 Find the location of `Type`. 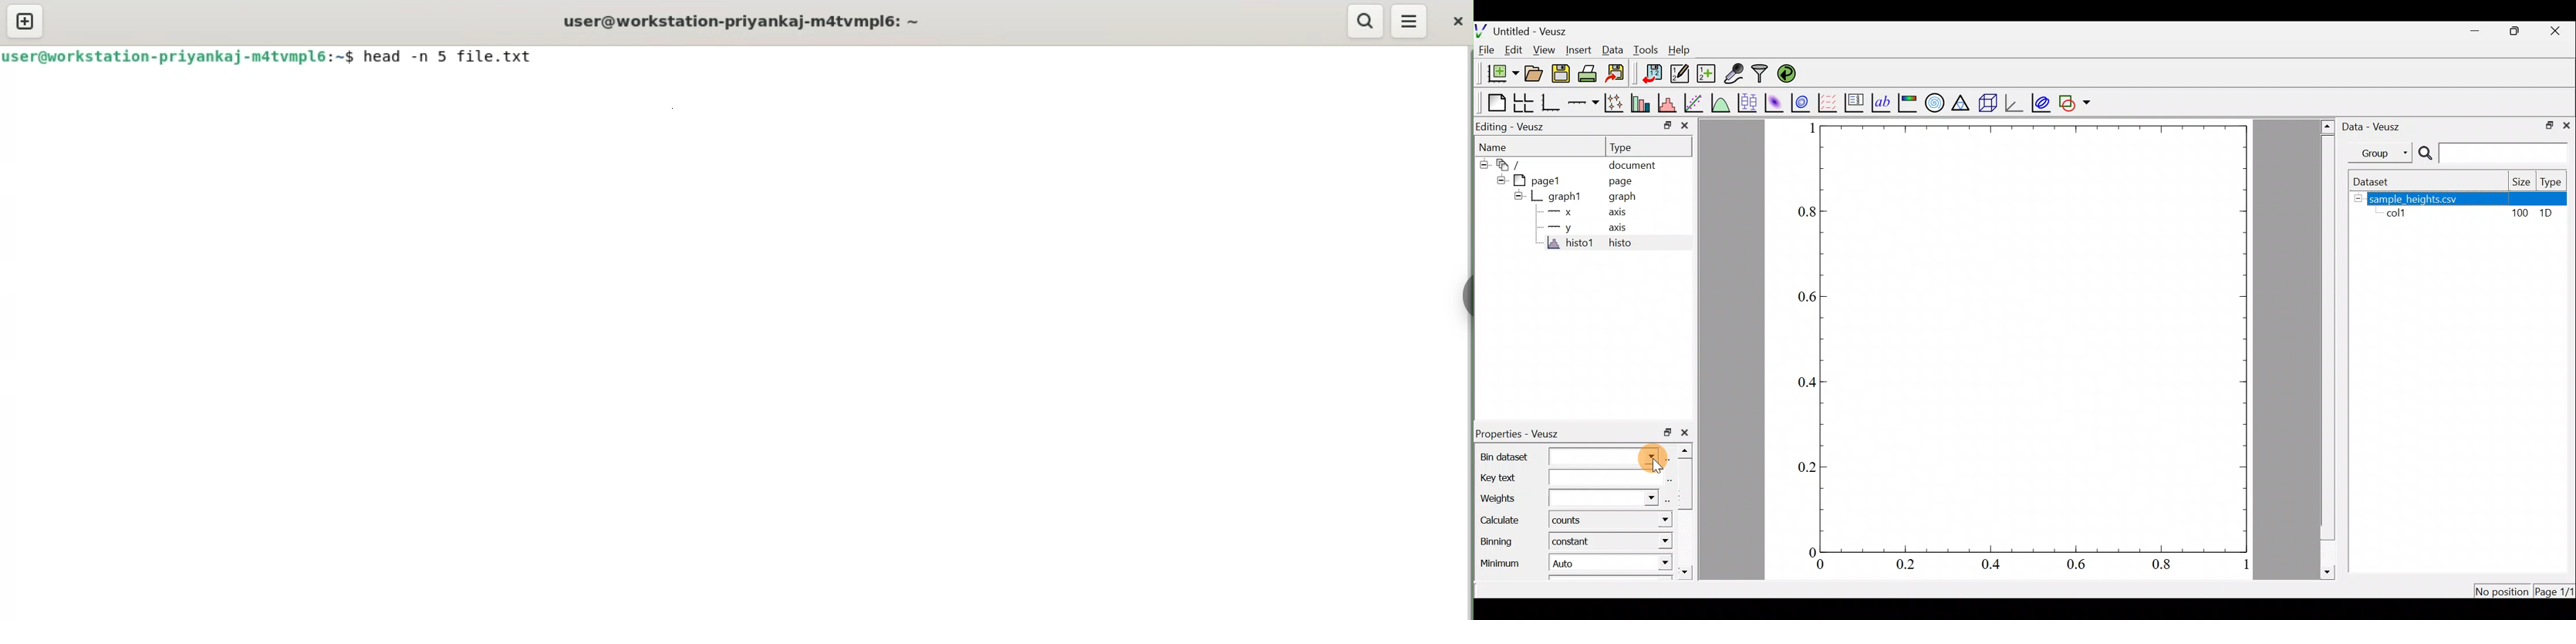

Type is located at coordinates (2553, 181).